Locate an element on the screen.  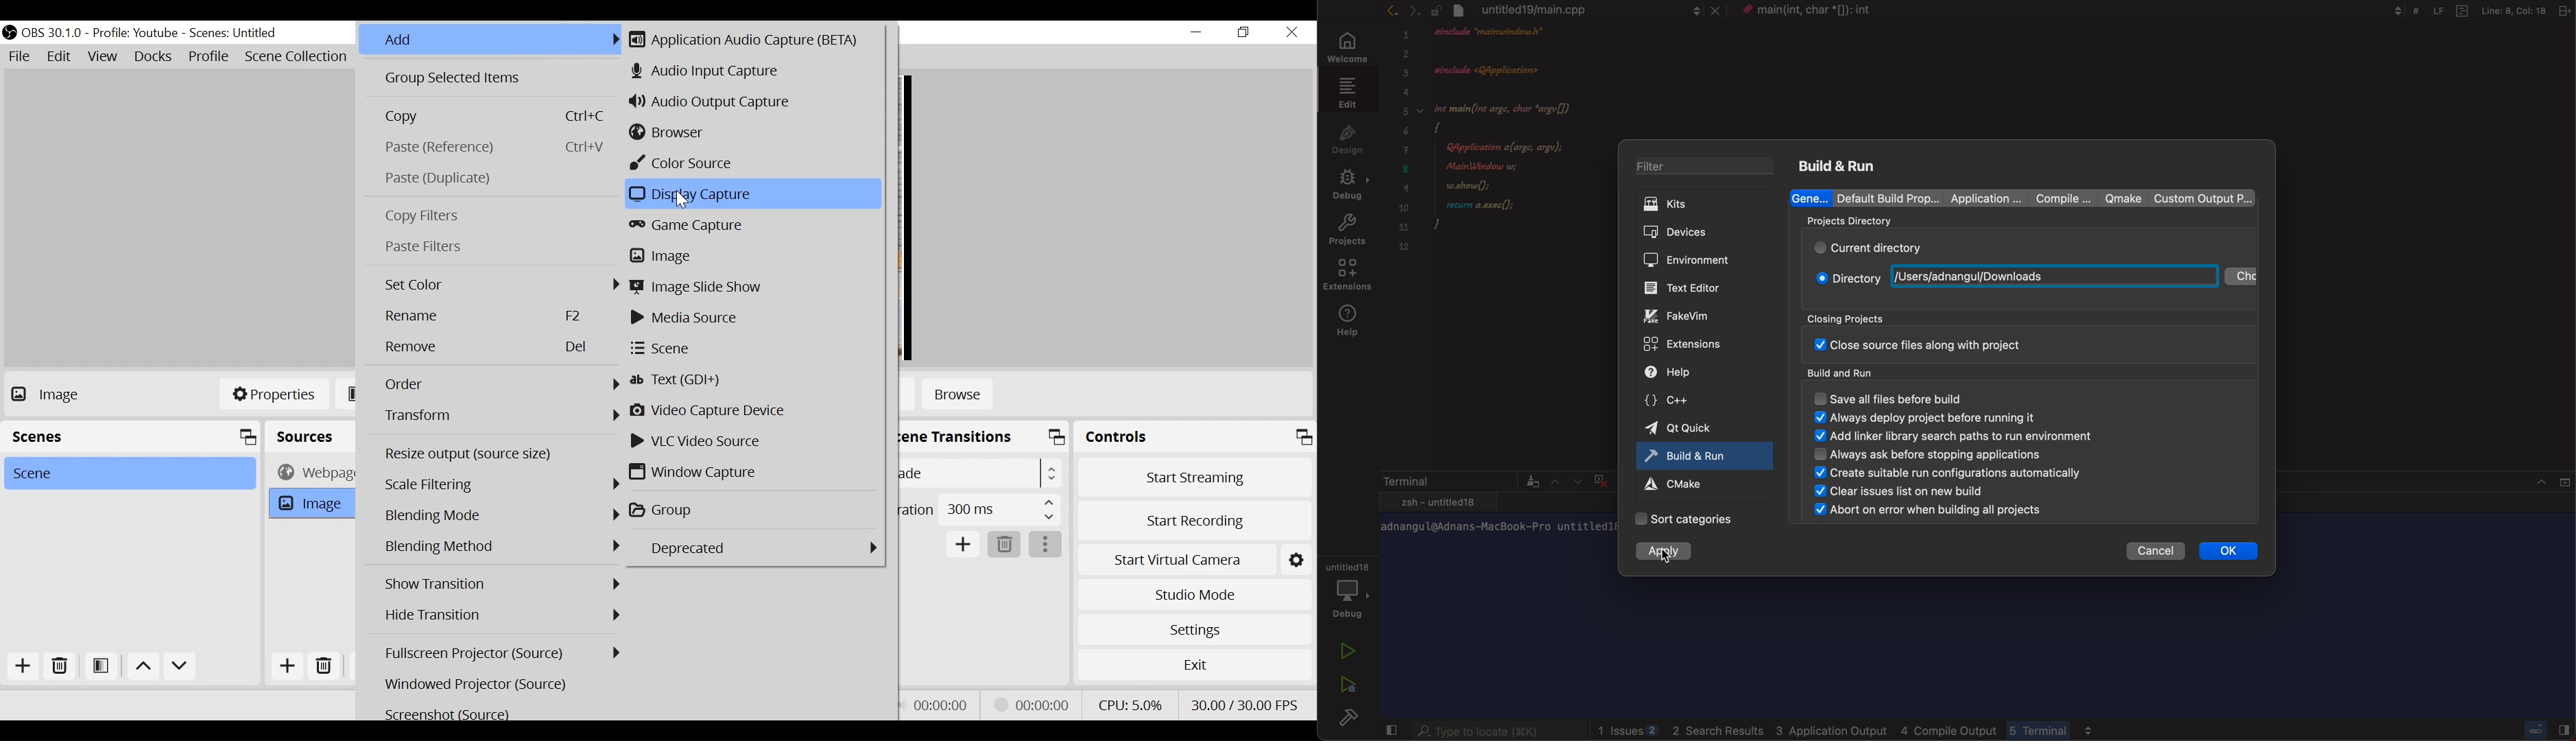
Game Capture is located at coordinates (752, 228).